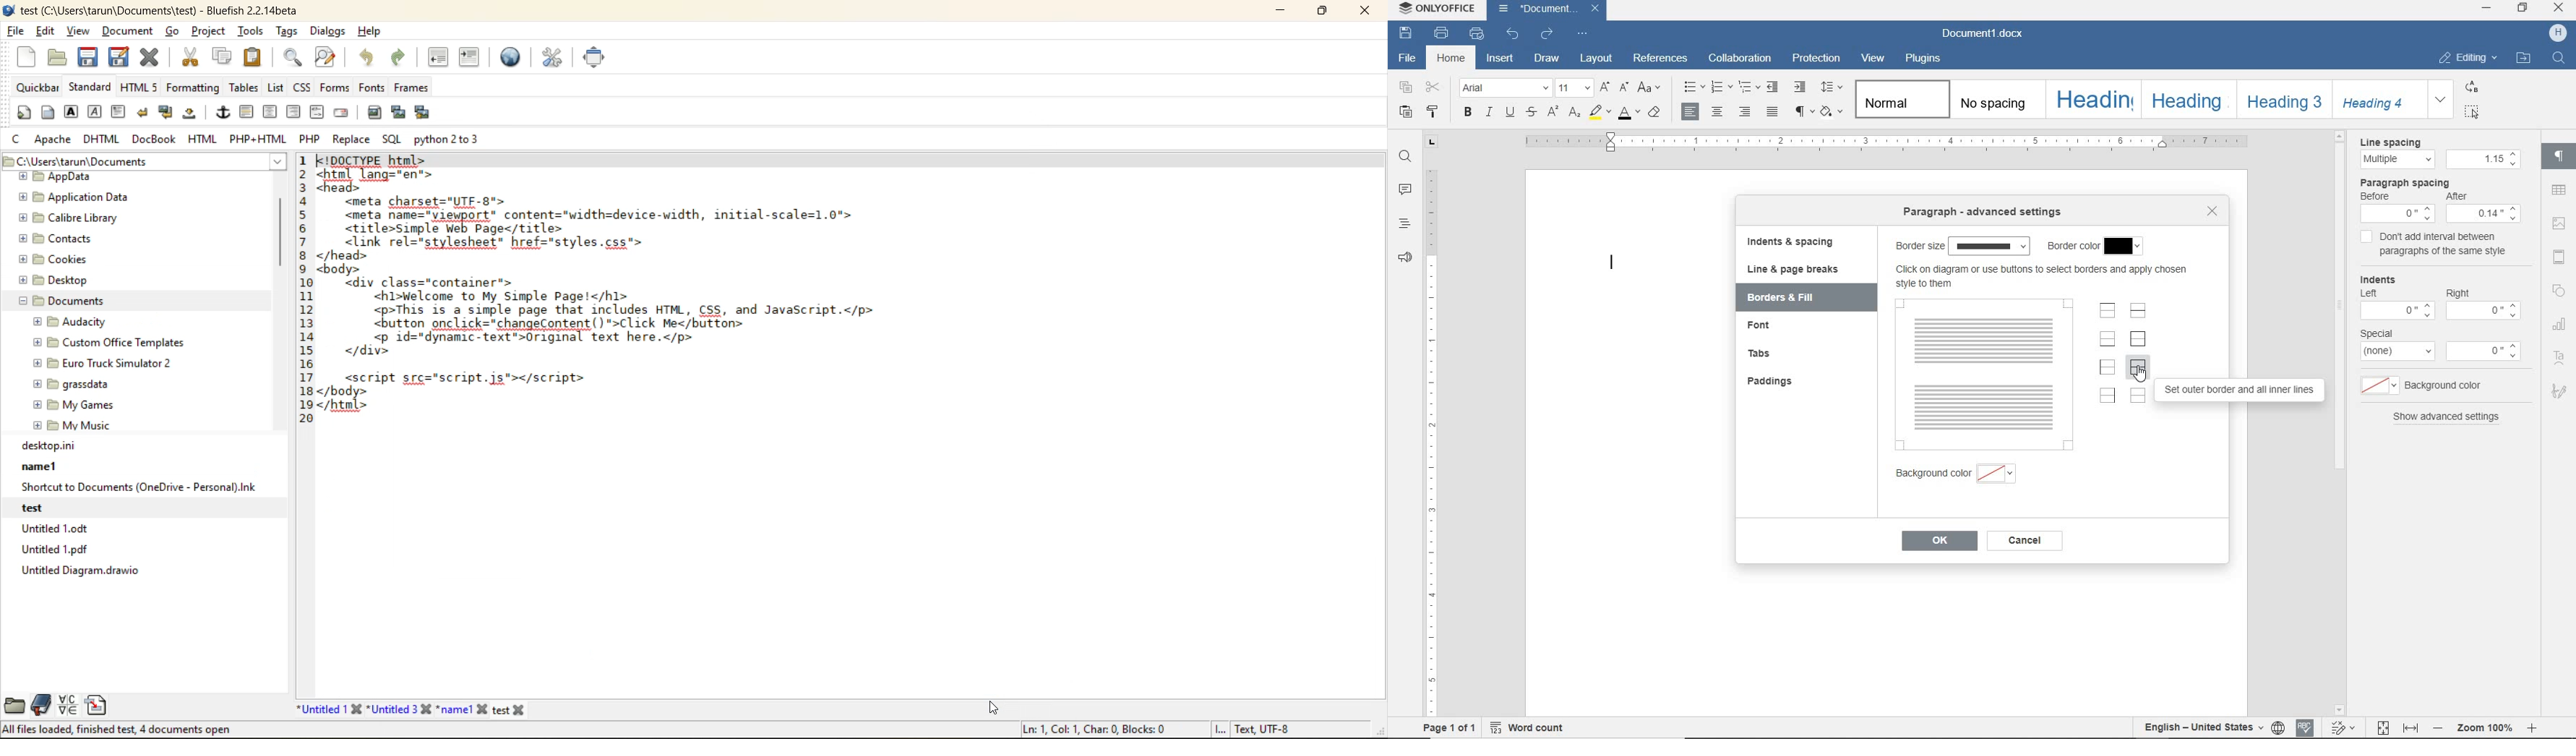  Describe the element at coordinates (514, 56) in the screenshot. I see `preview in browser` at that location.